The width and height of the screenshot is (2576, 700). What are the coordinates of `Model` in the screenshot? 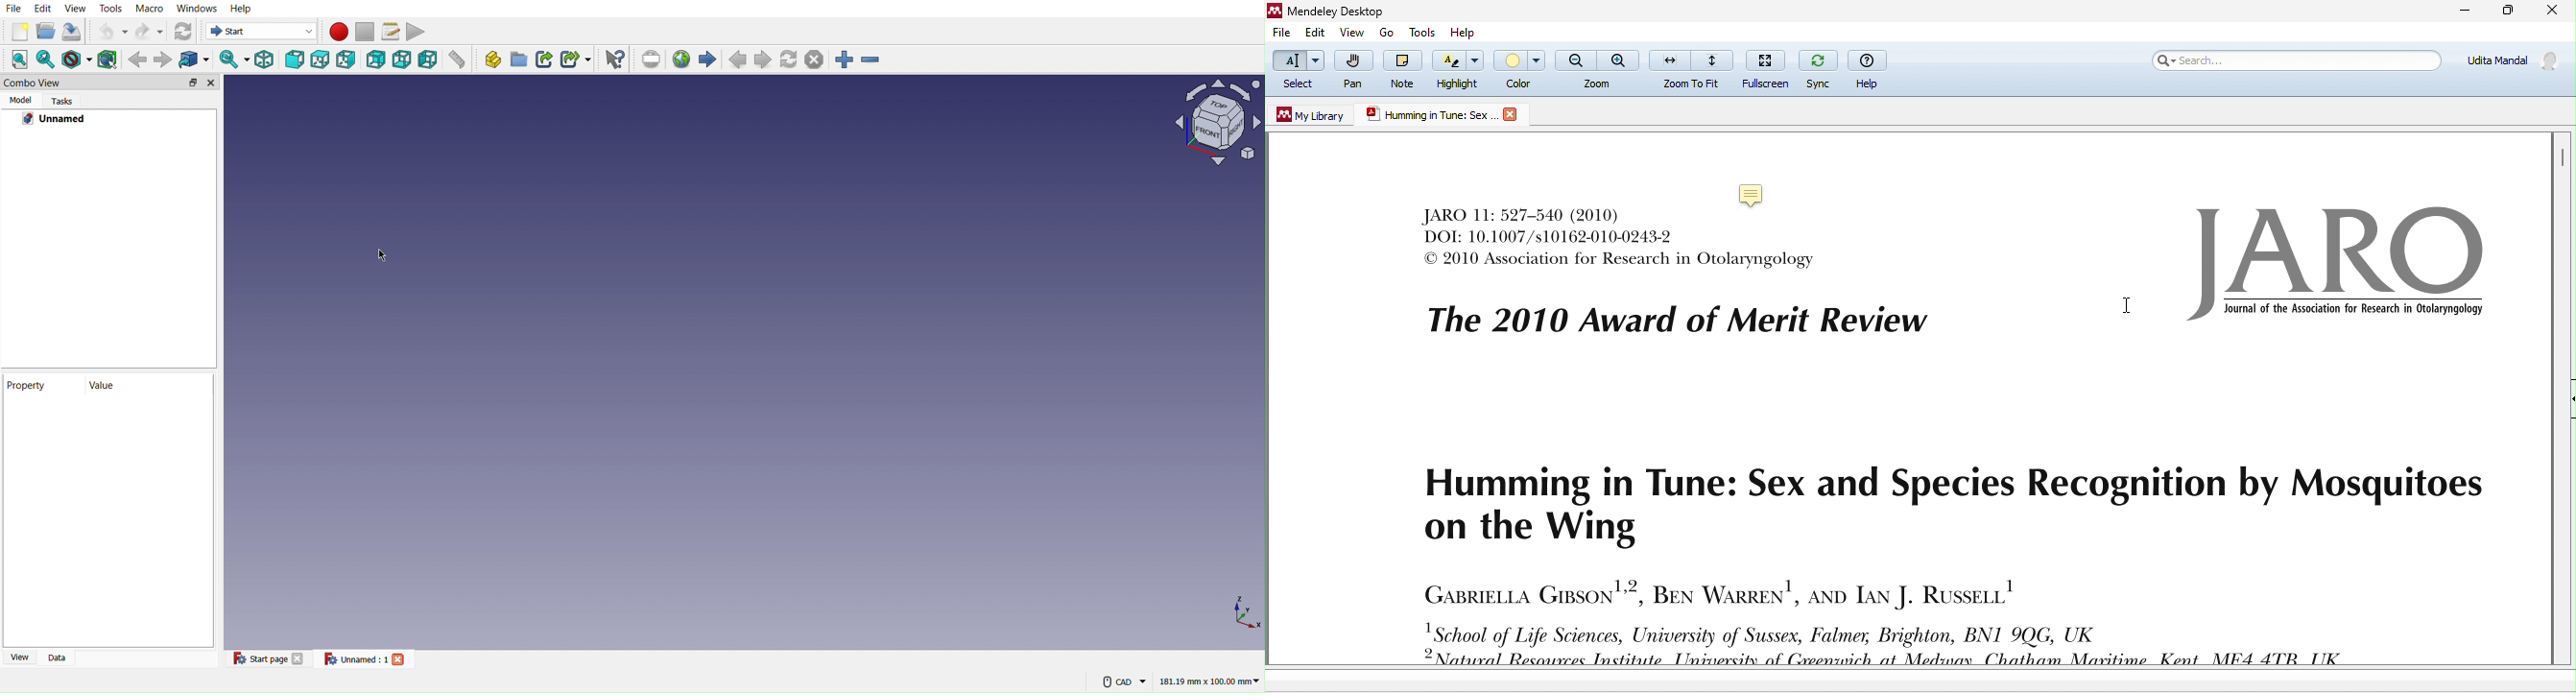 It's located at (20, 100).